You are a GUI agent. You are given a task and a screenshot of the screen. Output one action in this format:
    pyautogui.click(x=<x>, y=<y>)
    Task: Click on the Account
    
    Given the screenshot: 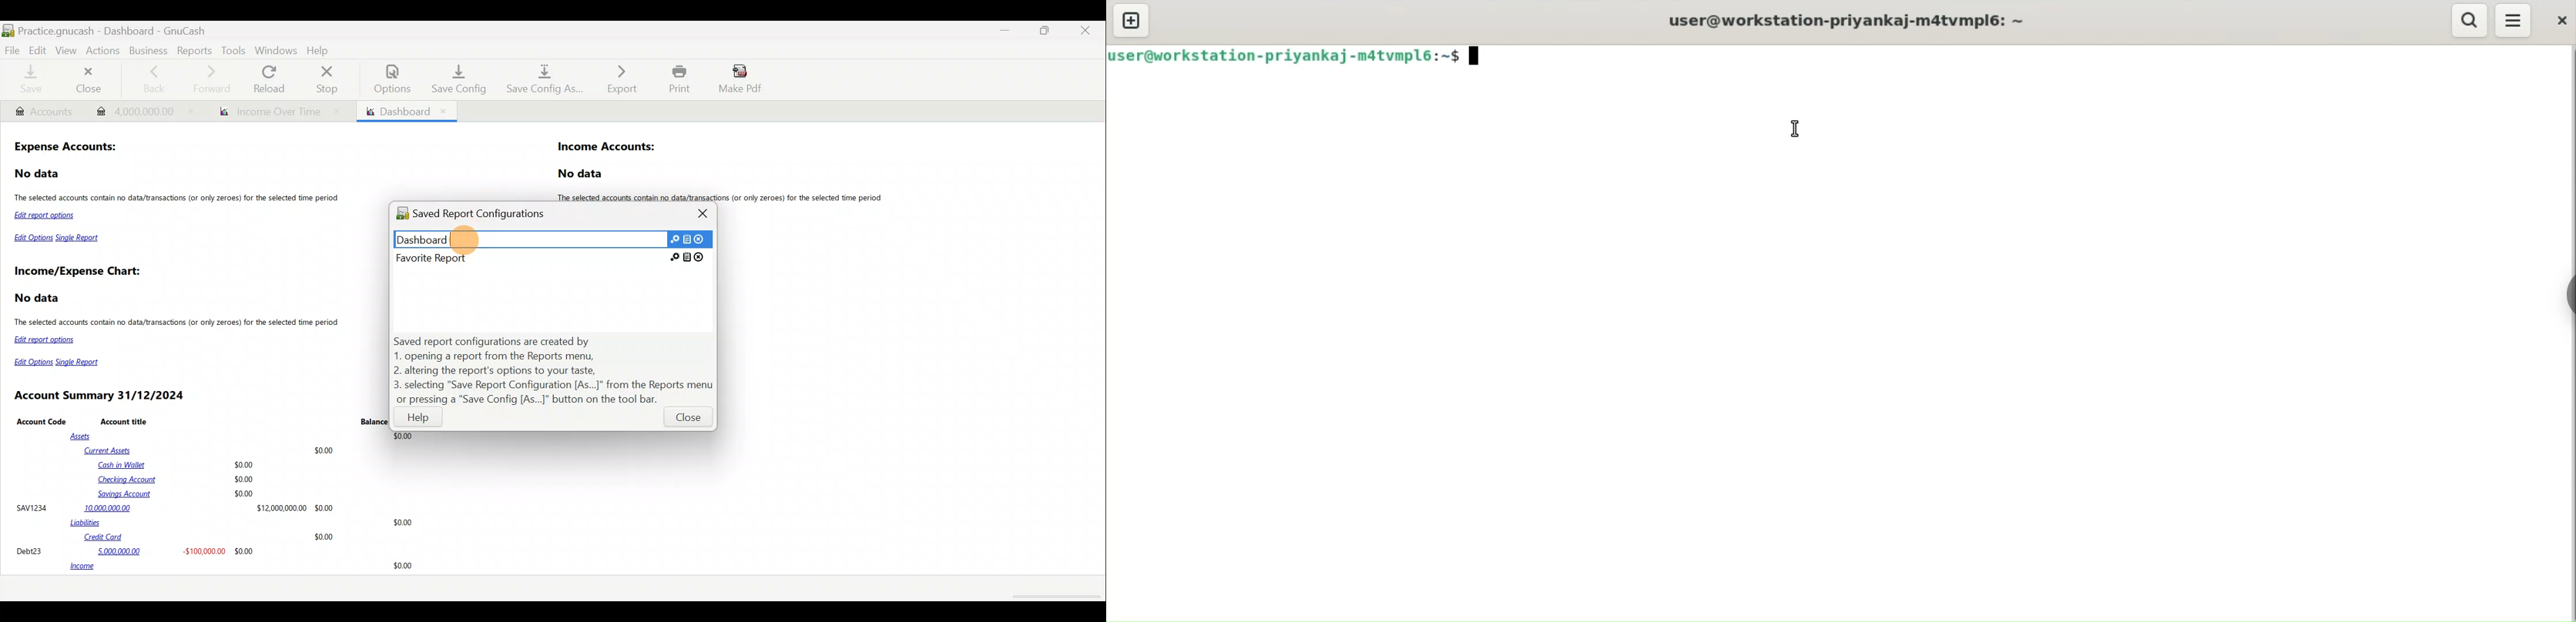 What is the action you would take?
    pyautogui.click(x=43, y=112)
    